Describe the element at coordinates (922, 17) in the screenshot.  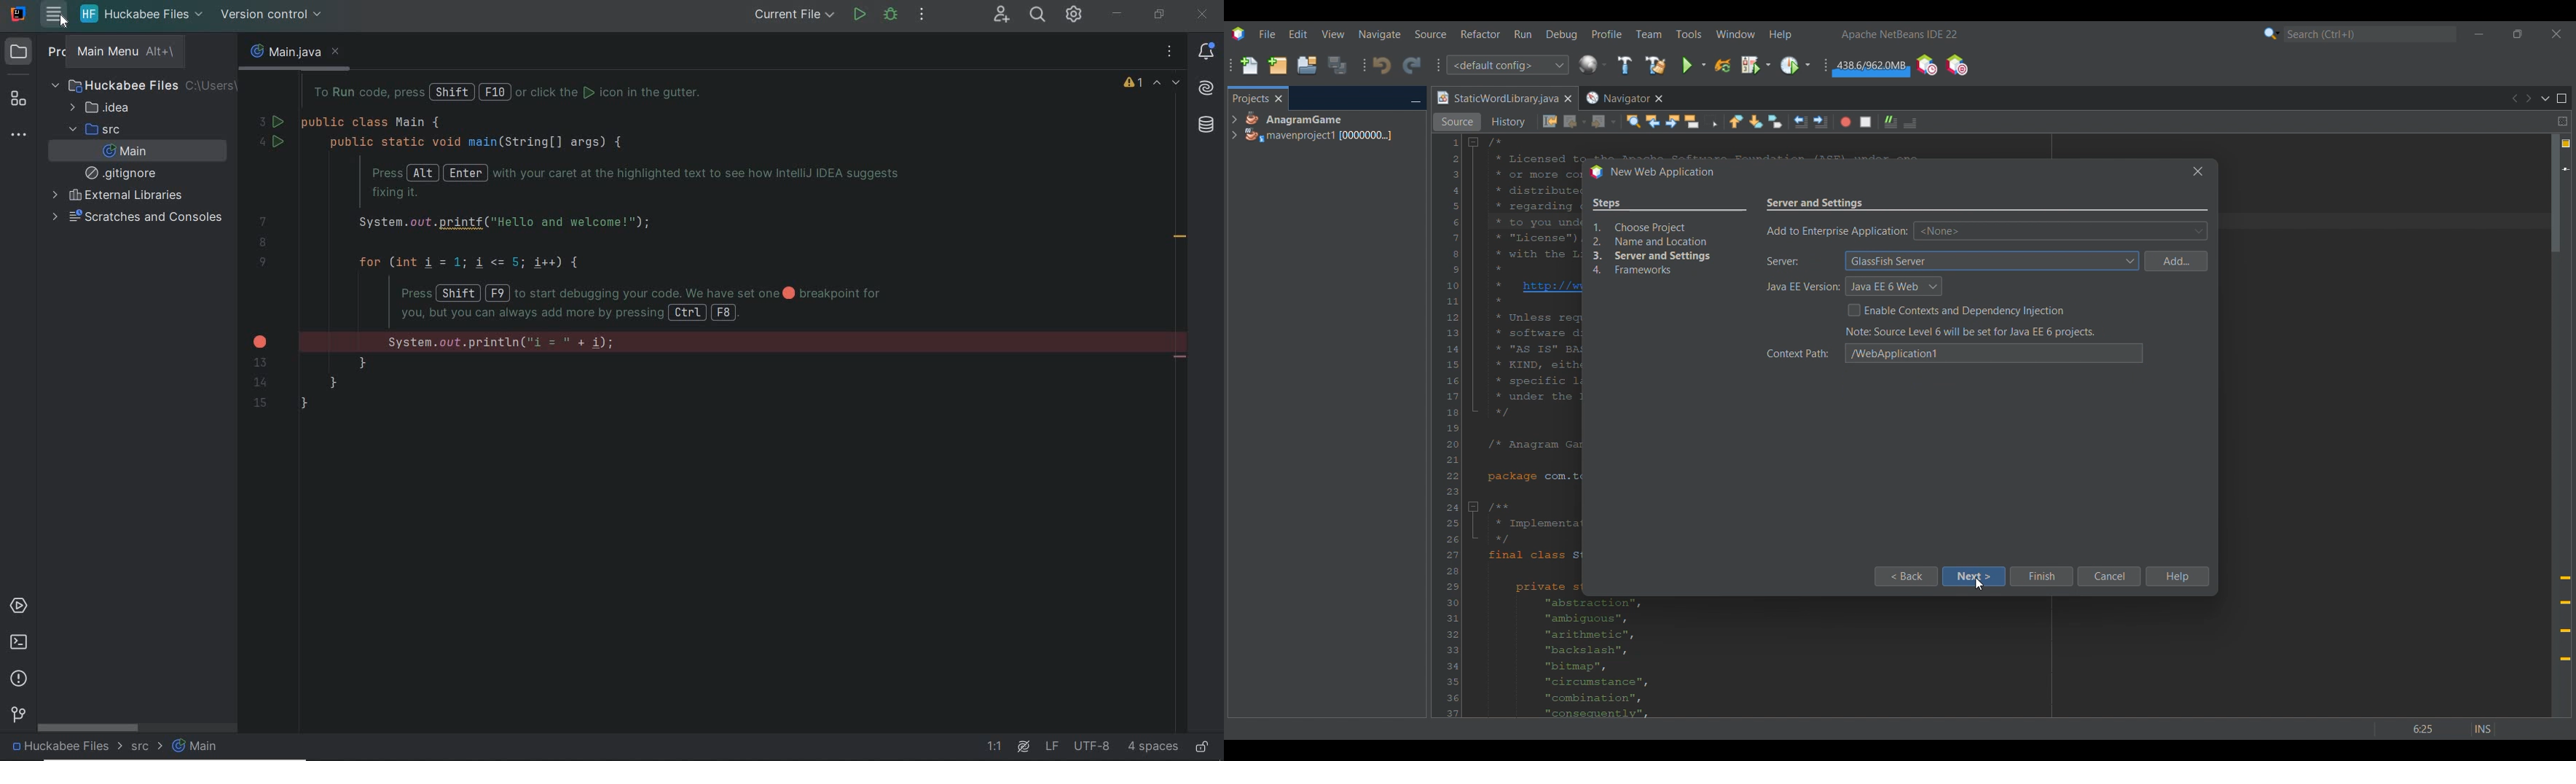
I see `More actions` at that location.